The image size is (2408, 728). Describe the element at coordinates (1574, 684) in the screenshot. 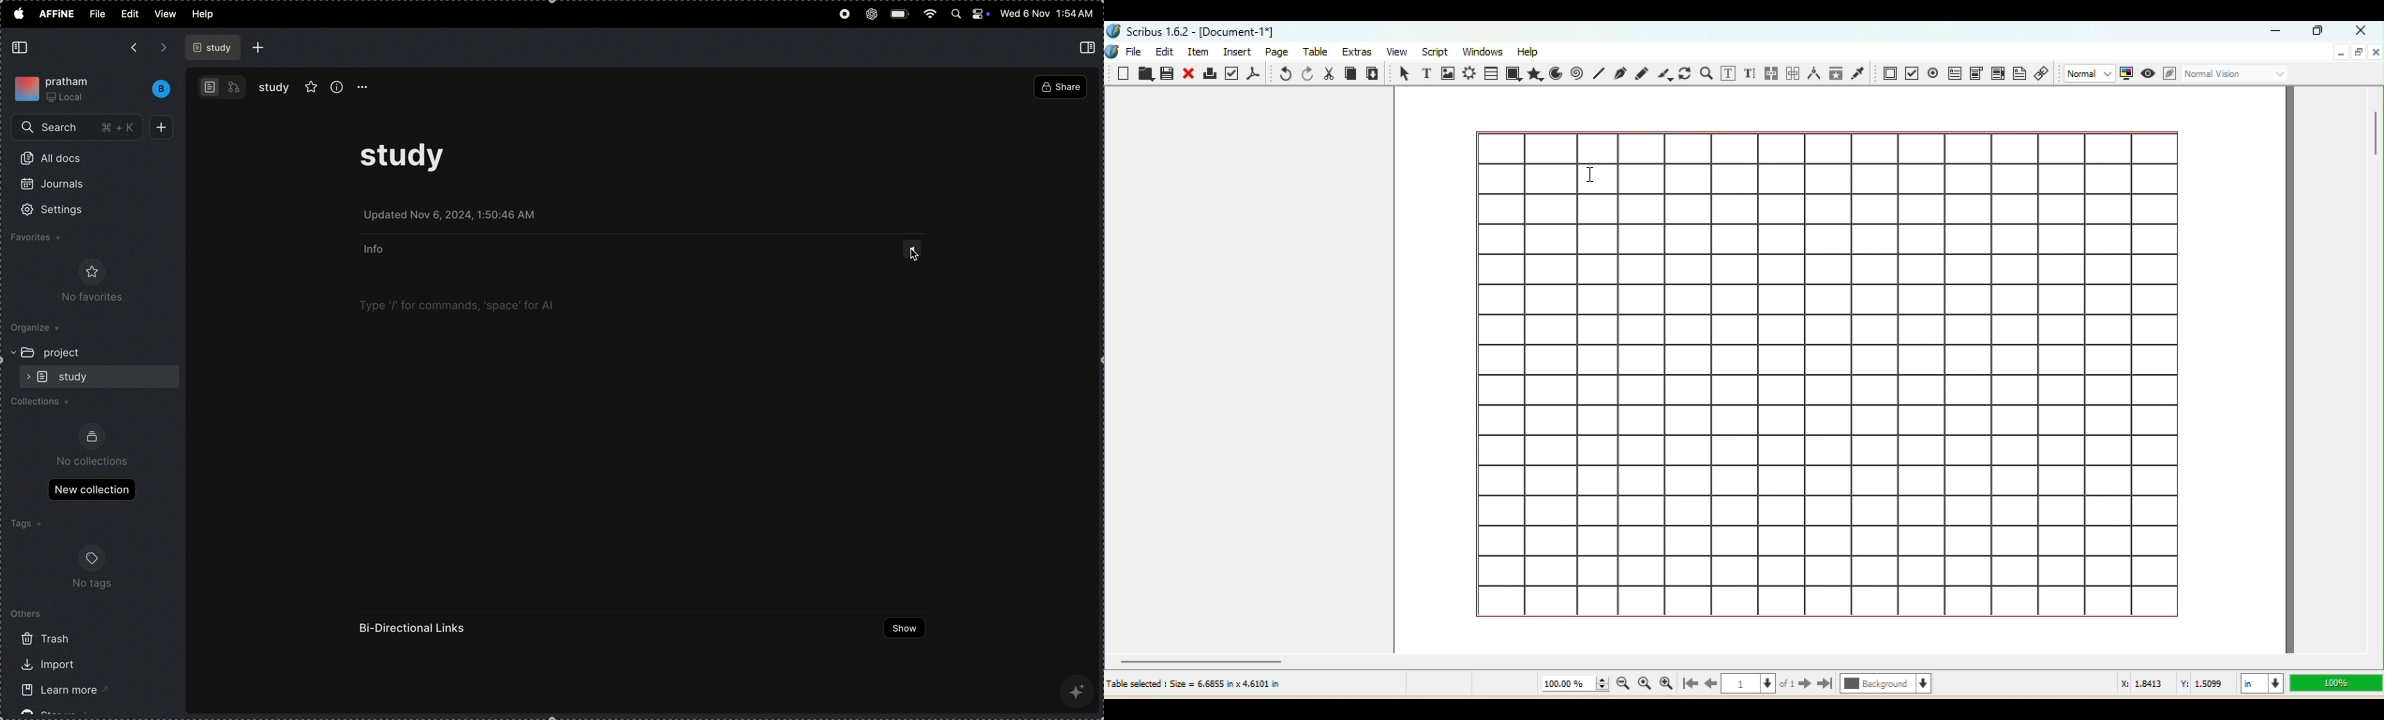

I see `Current zoom level` at that location.